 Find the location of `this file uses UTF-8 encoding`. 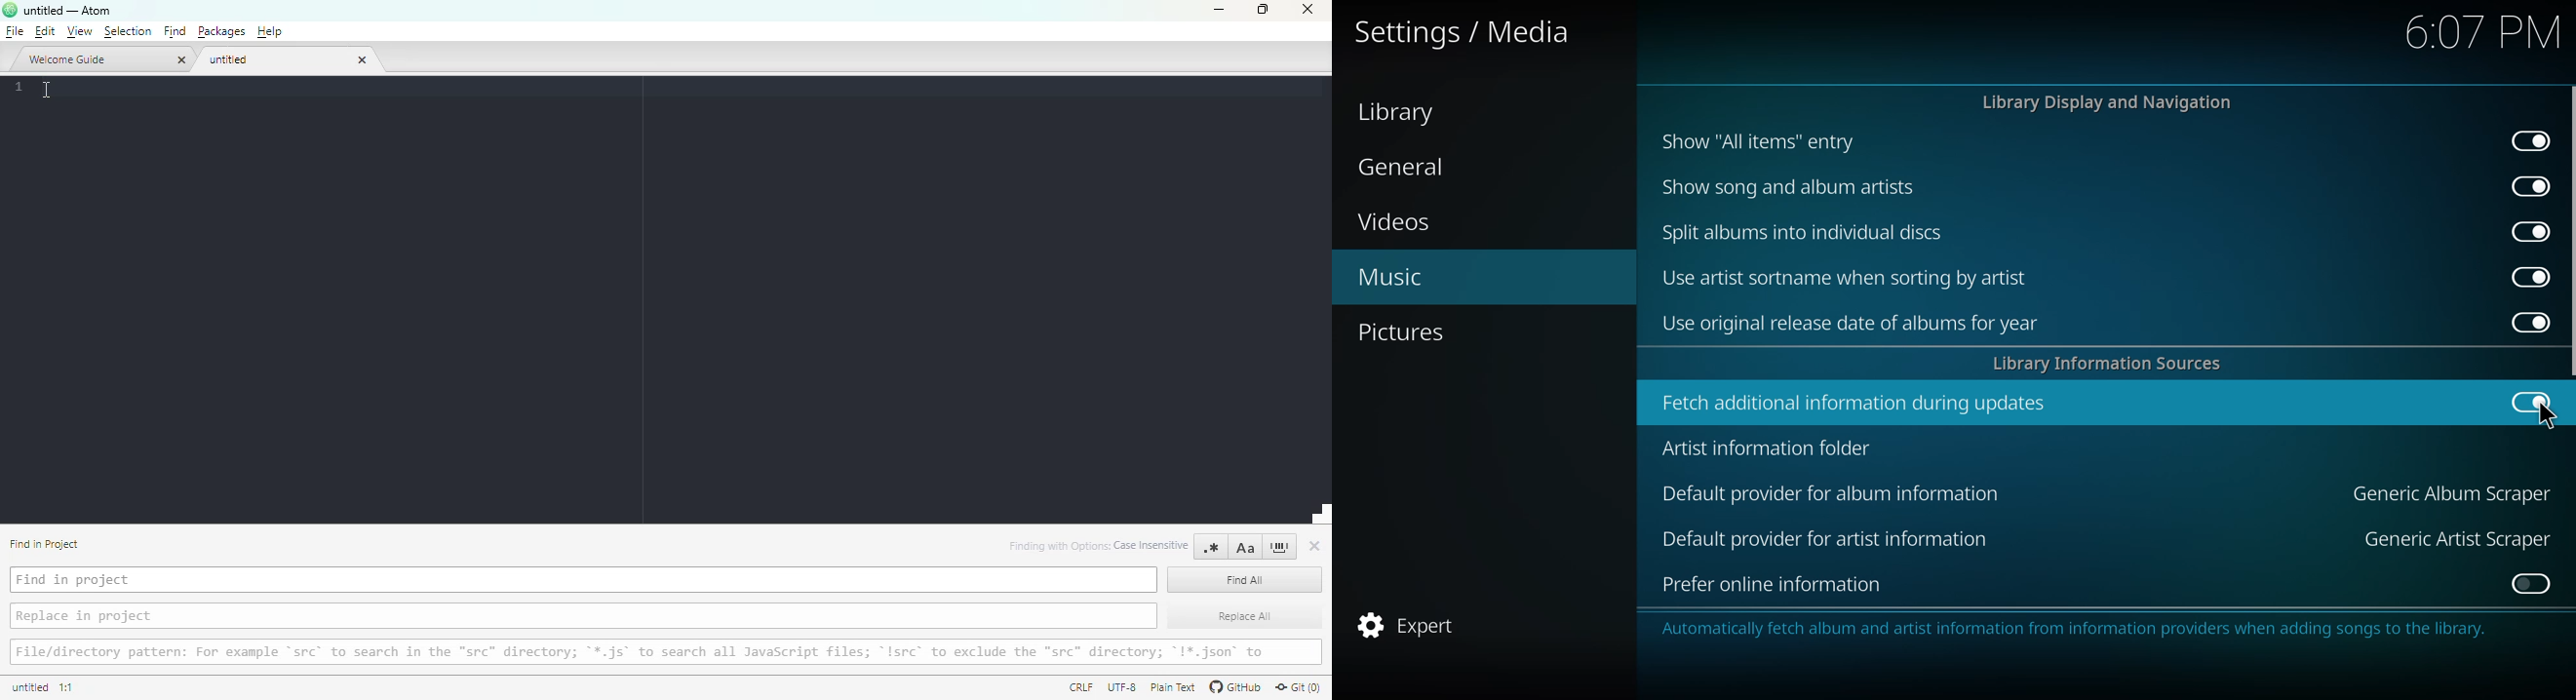

this file uses UTF-8 encoding is located at coordinates (1119, 685).